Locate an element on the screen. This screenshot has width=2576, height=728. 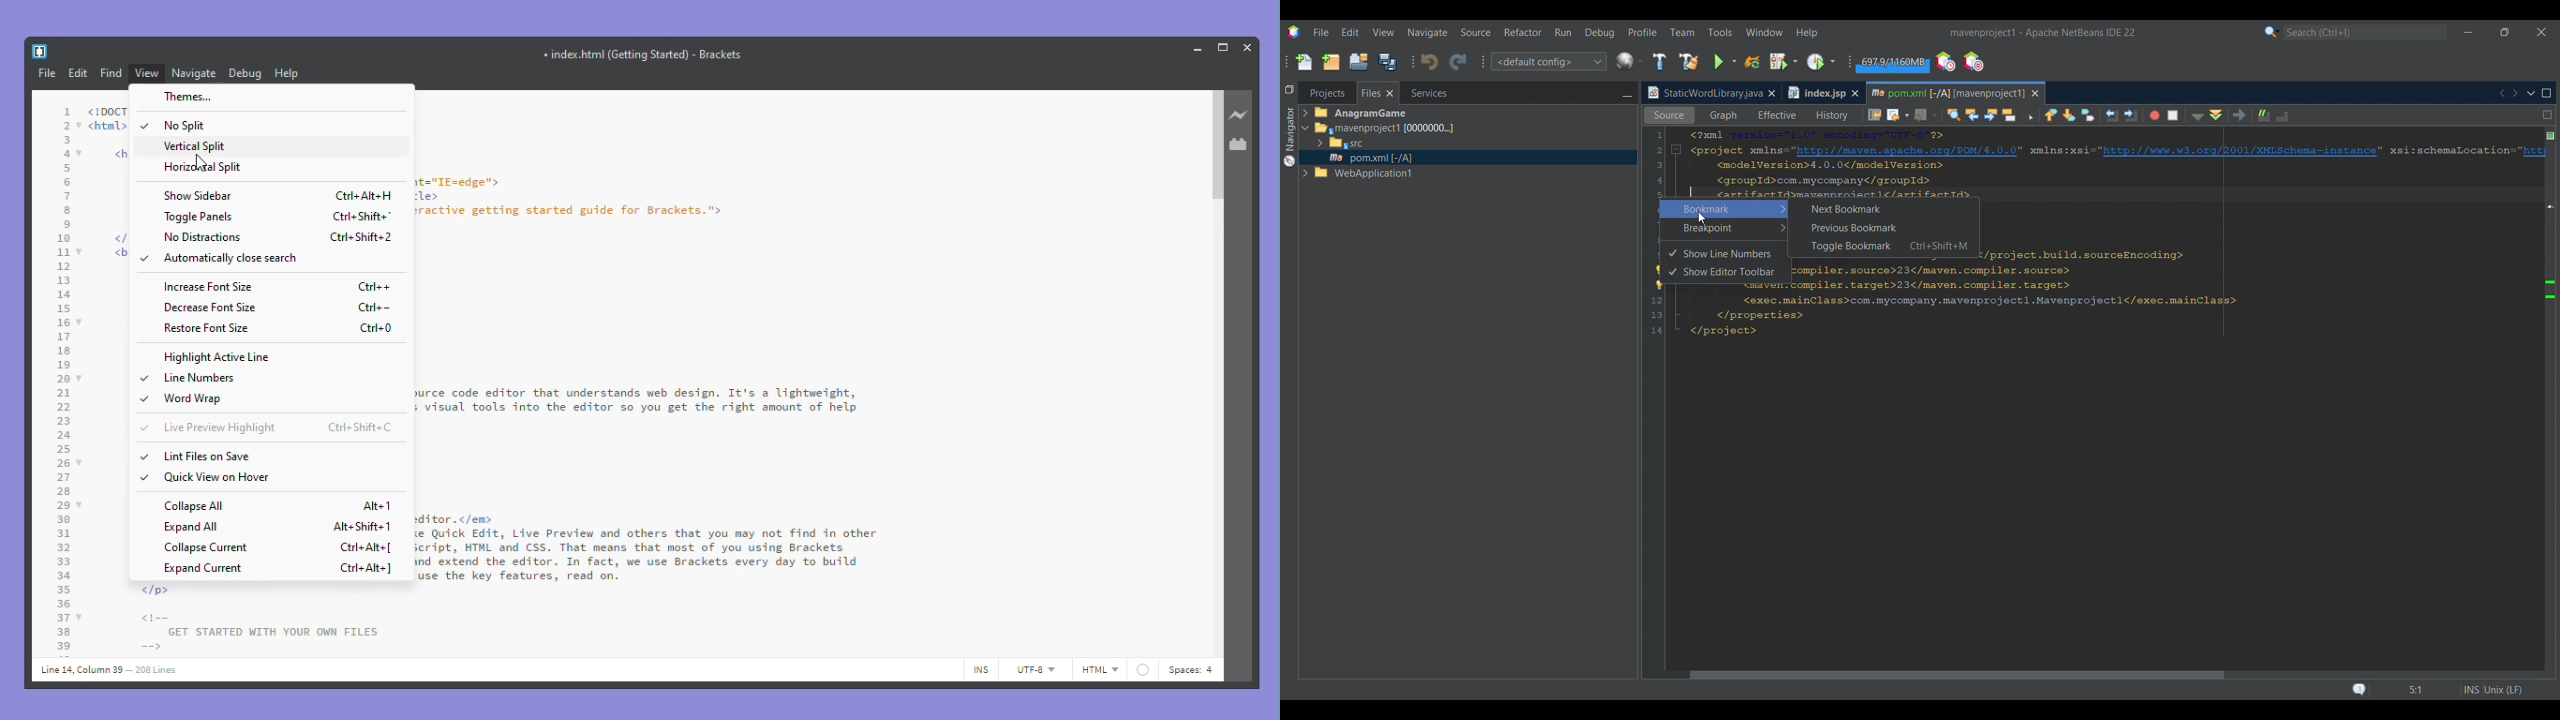
Automatically Close Search is located at coordinates (219, 260).